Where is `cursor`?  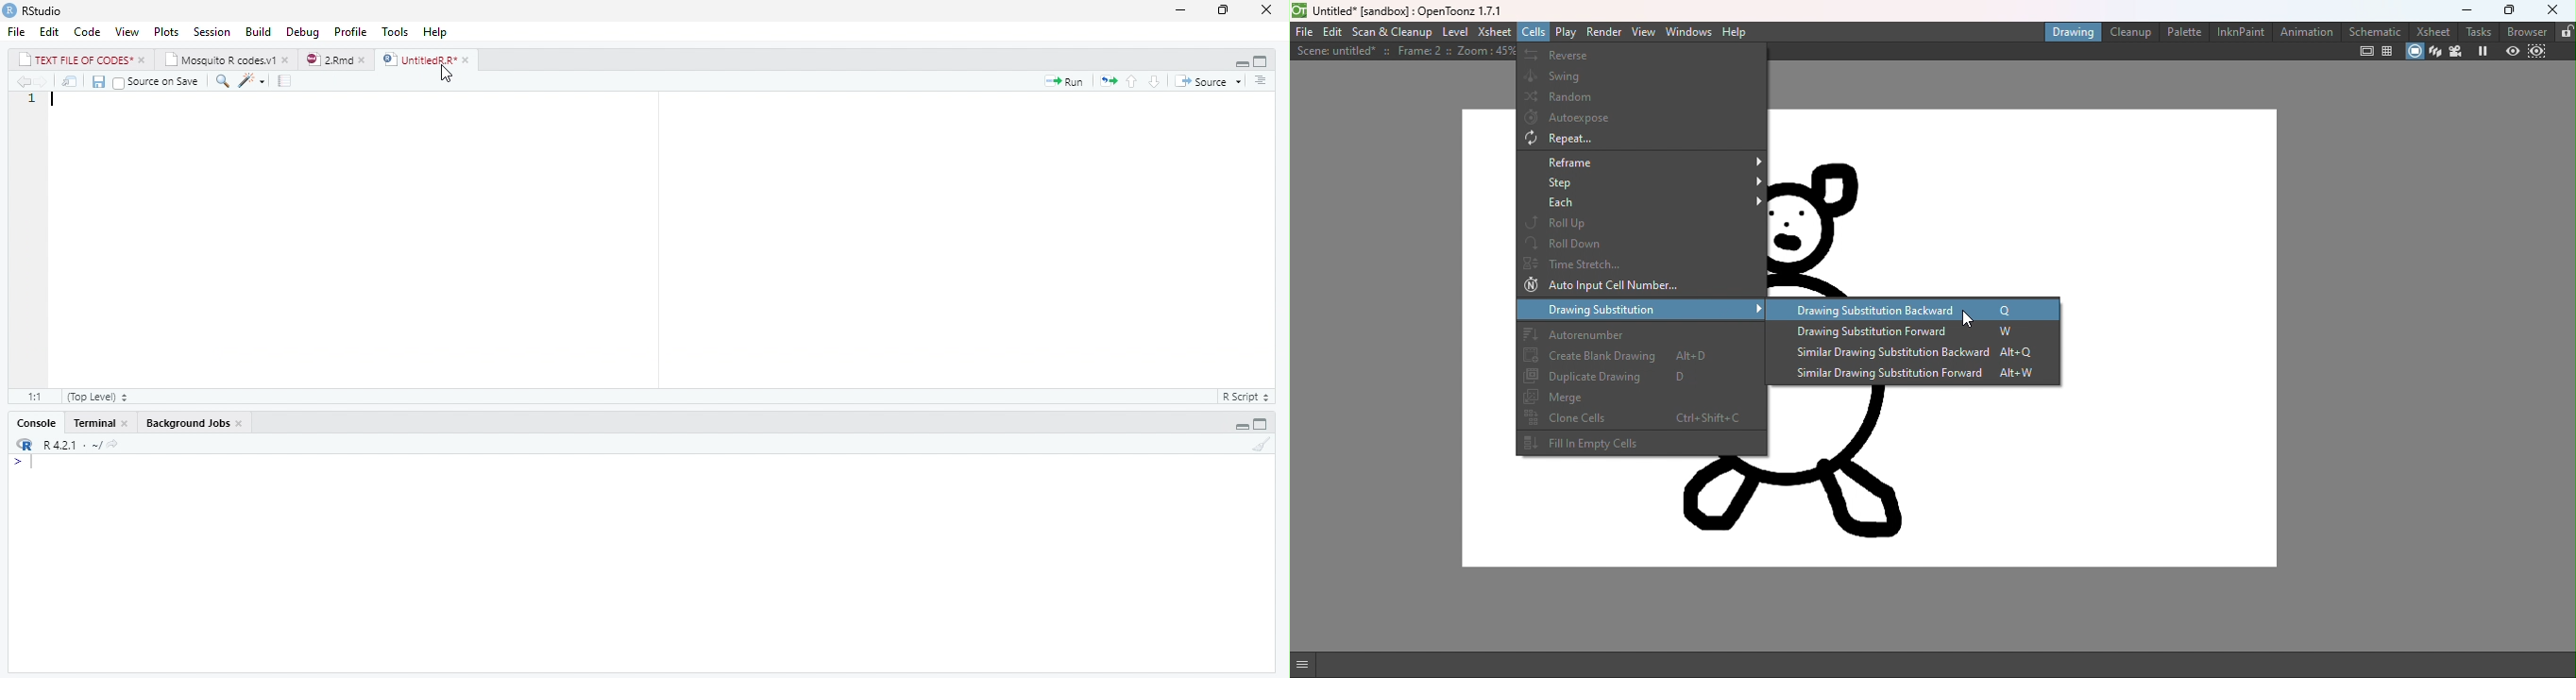 cursor is located at coordinates (1973, 321).